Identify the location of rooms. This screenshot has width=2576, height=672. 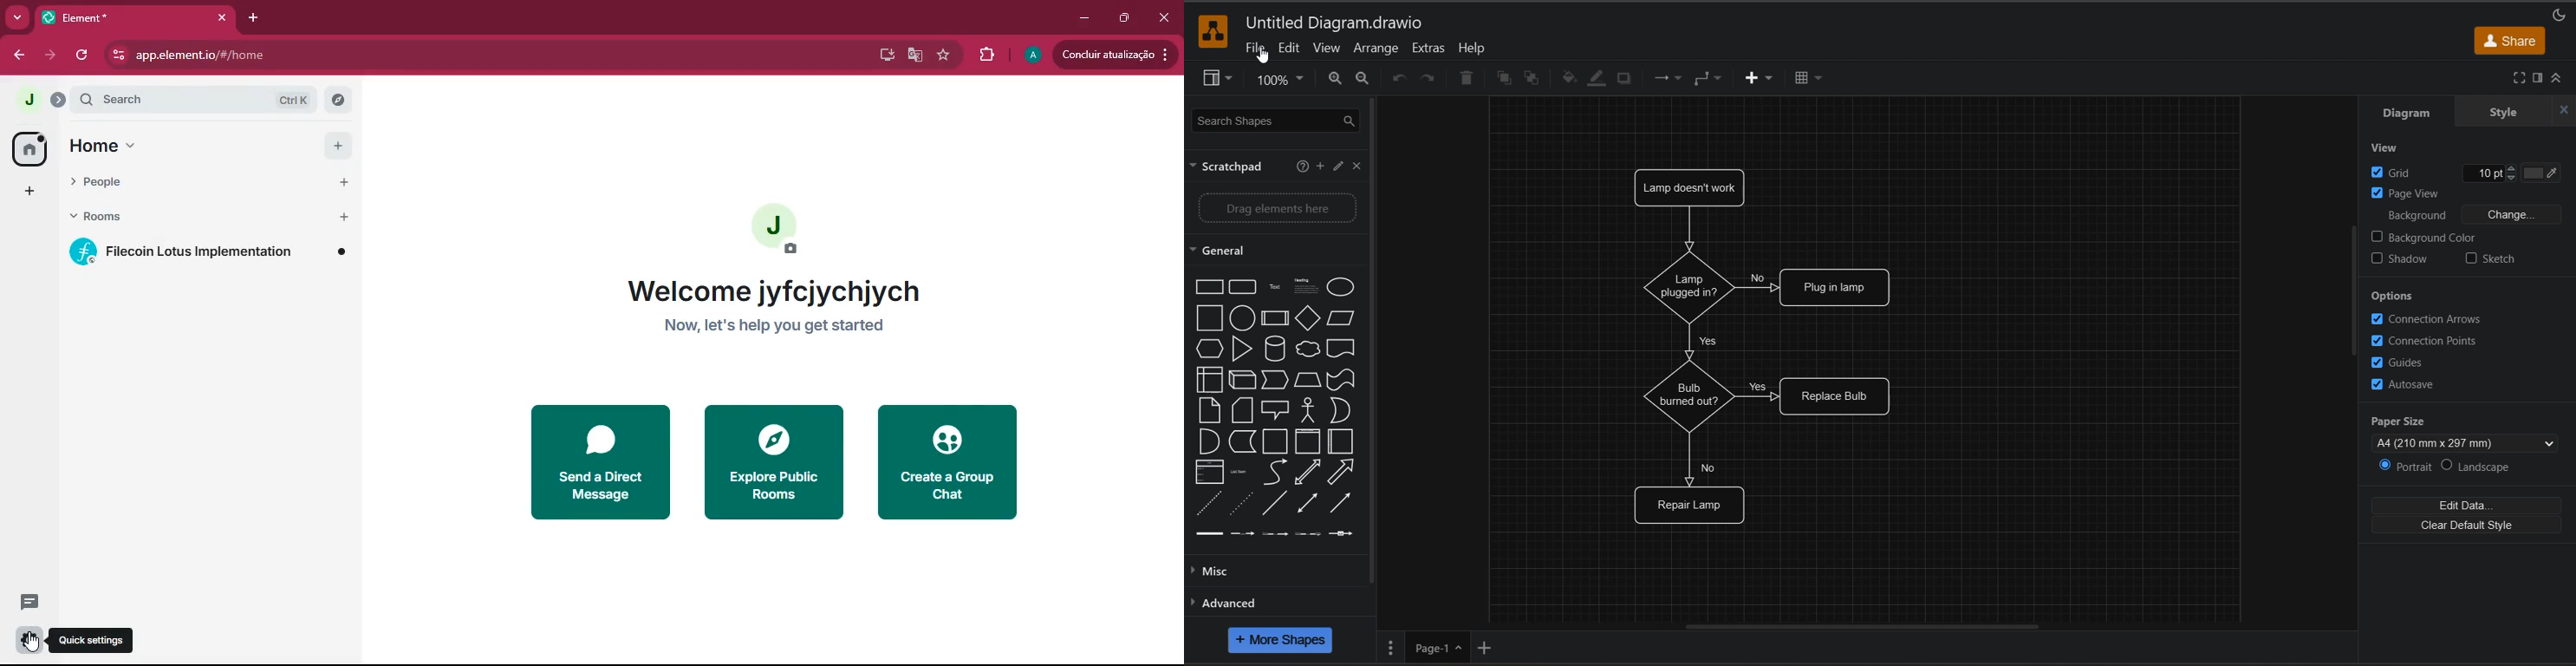
(185, 214).